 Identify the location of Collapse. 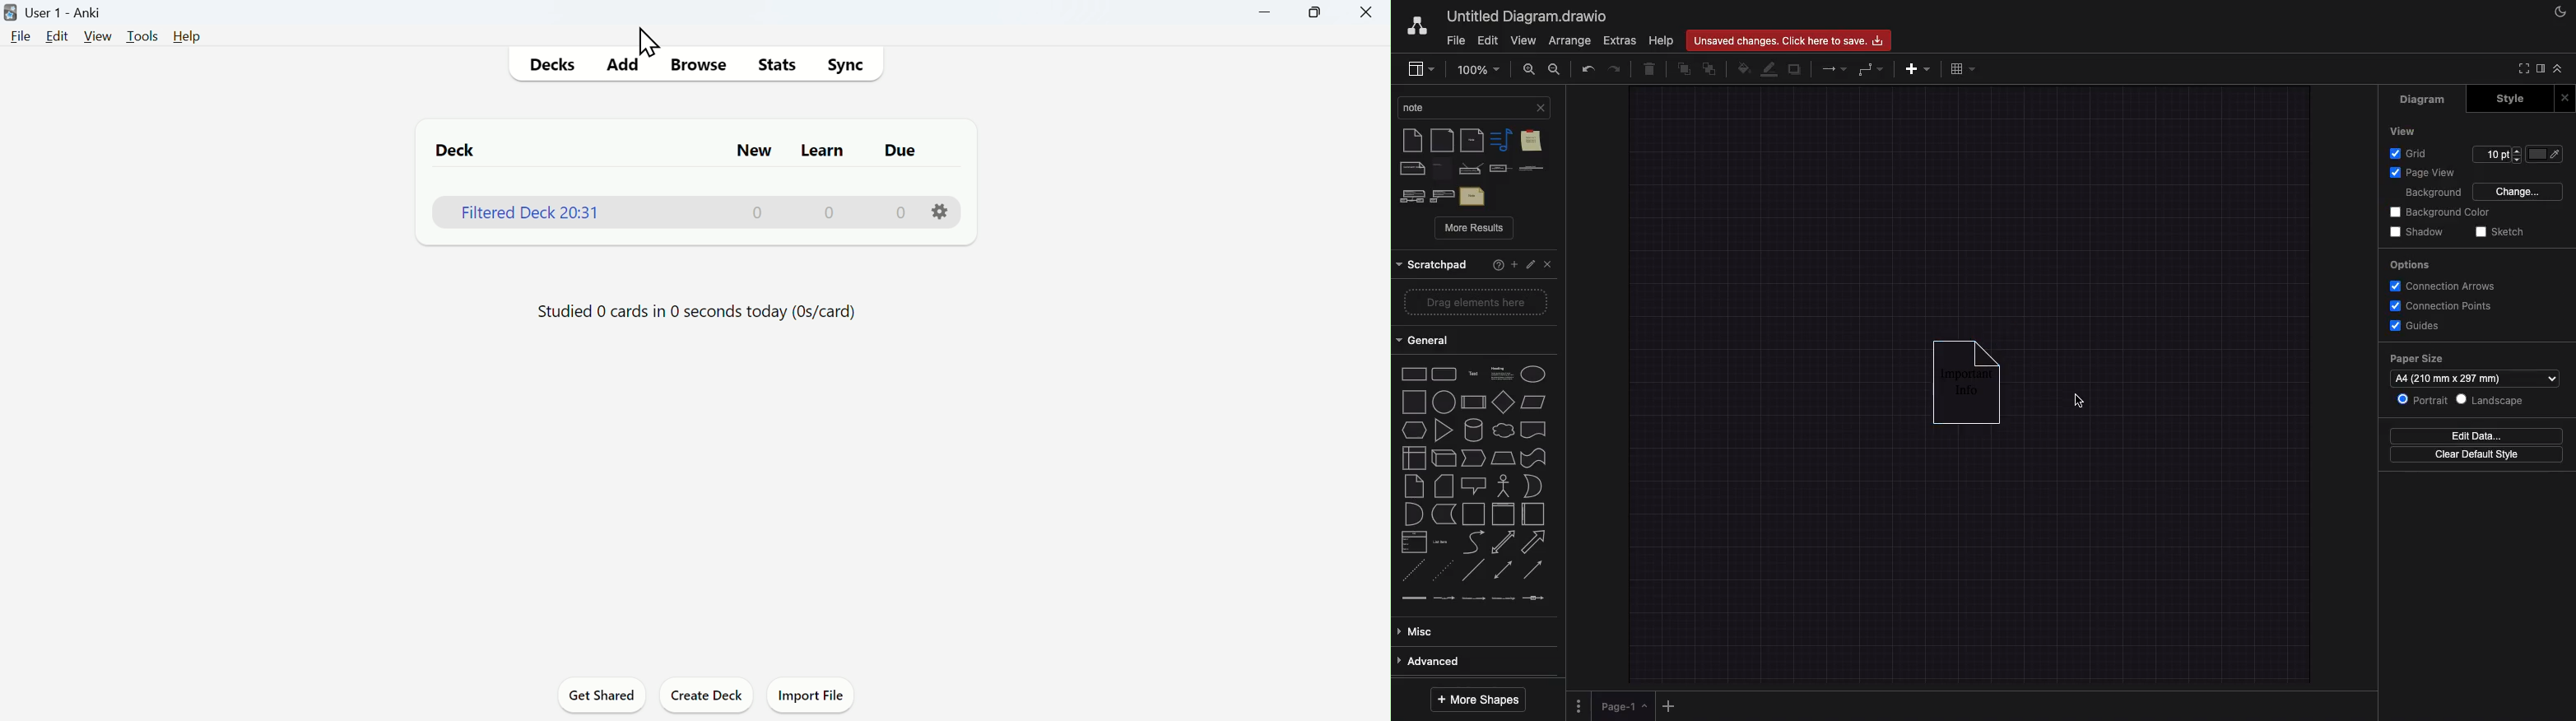
(2561, 70).